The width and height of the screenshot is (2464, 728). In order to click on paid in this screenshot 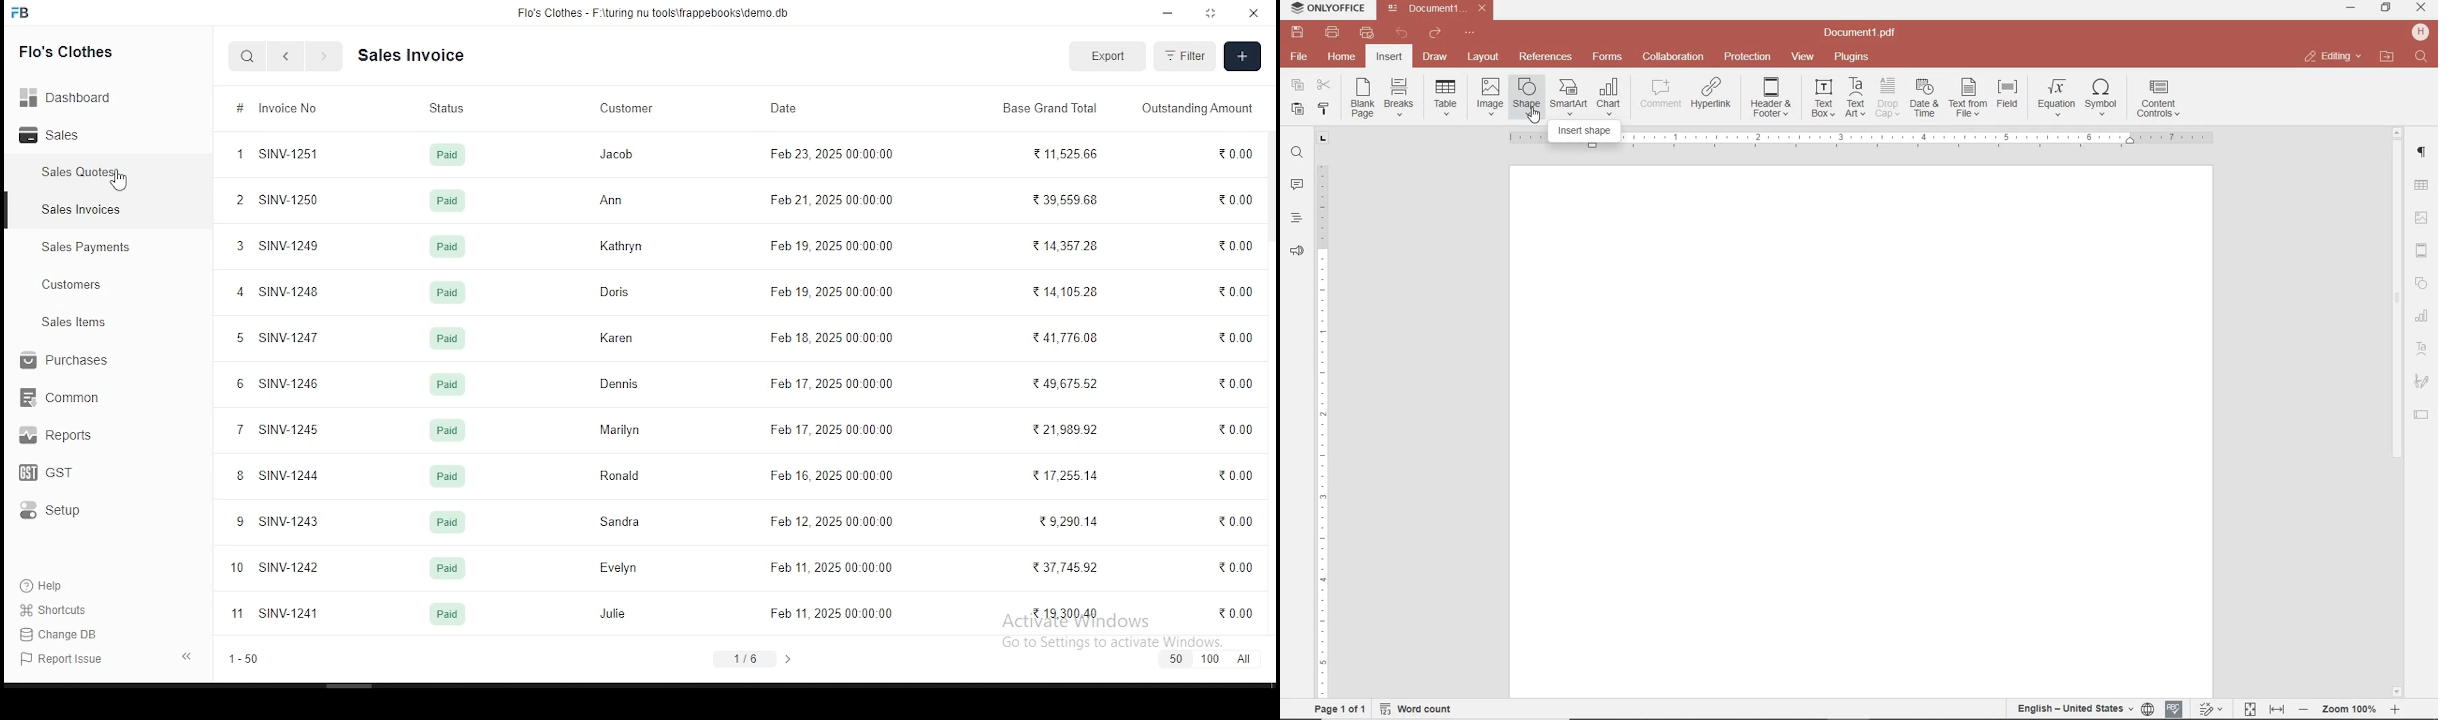, I will do `click(442, 429)`.